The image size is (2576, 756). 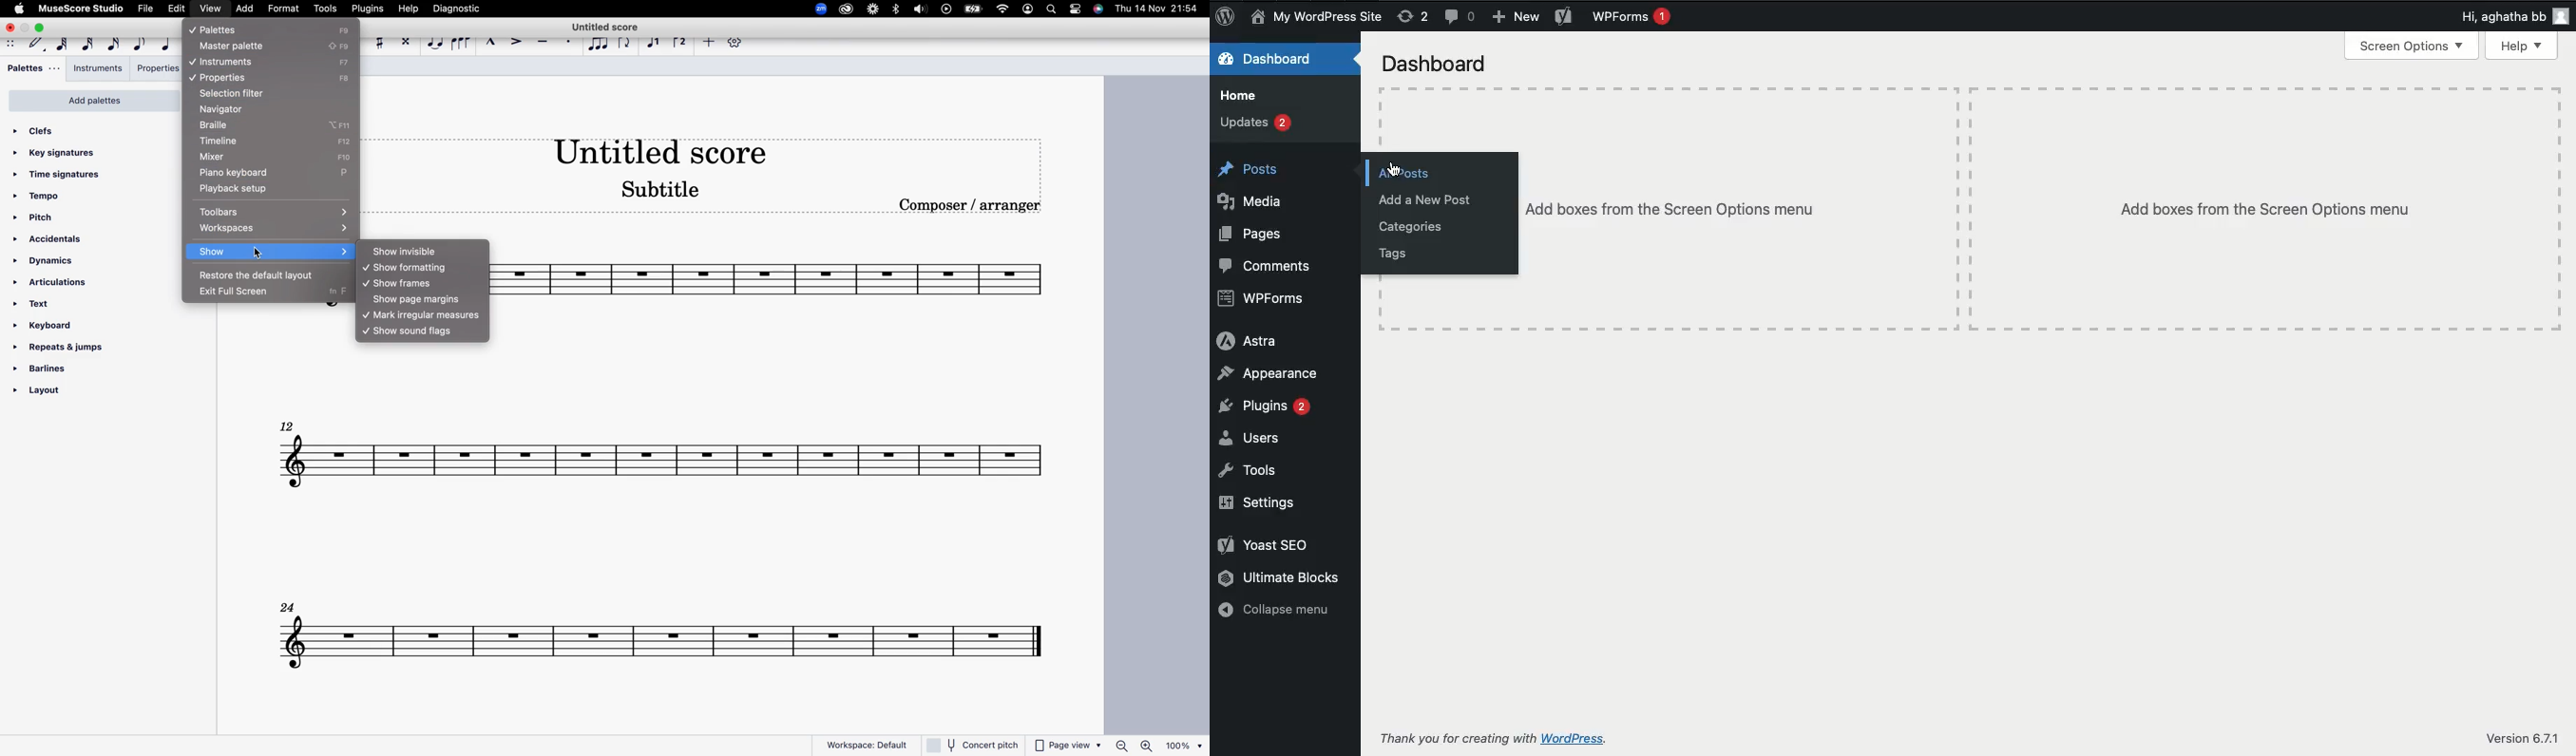 I want to click on score title, so click(x=605, y=26).